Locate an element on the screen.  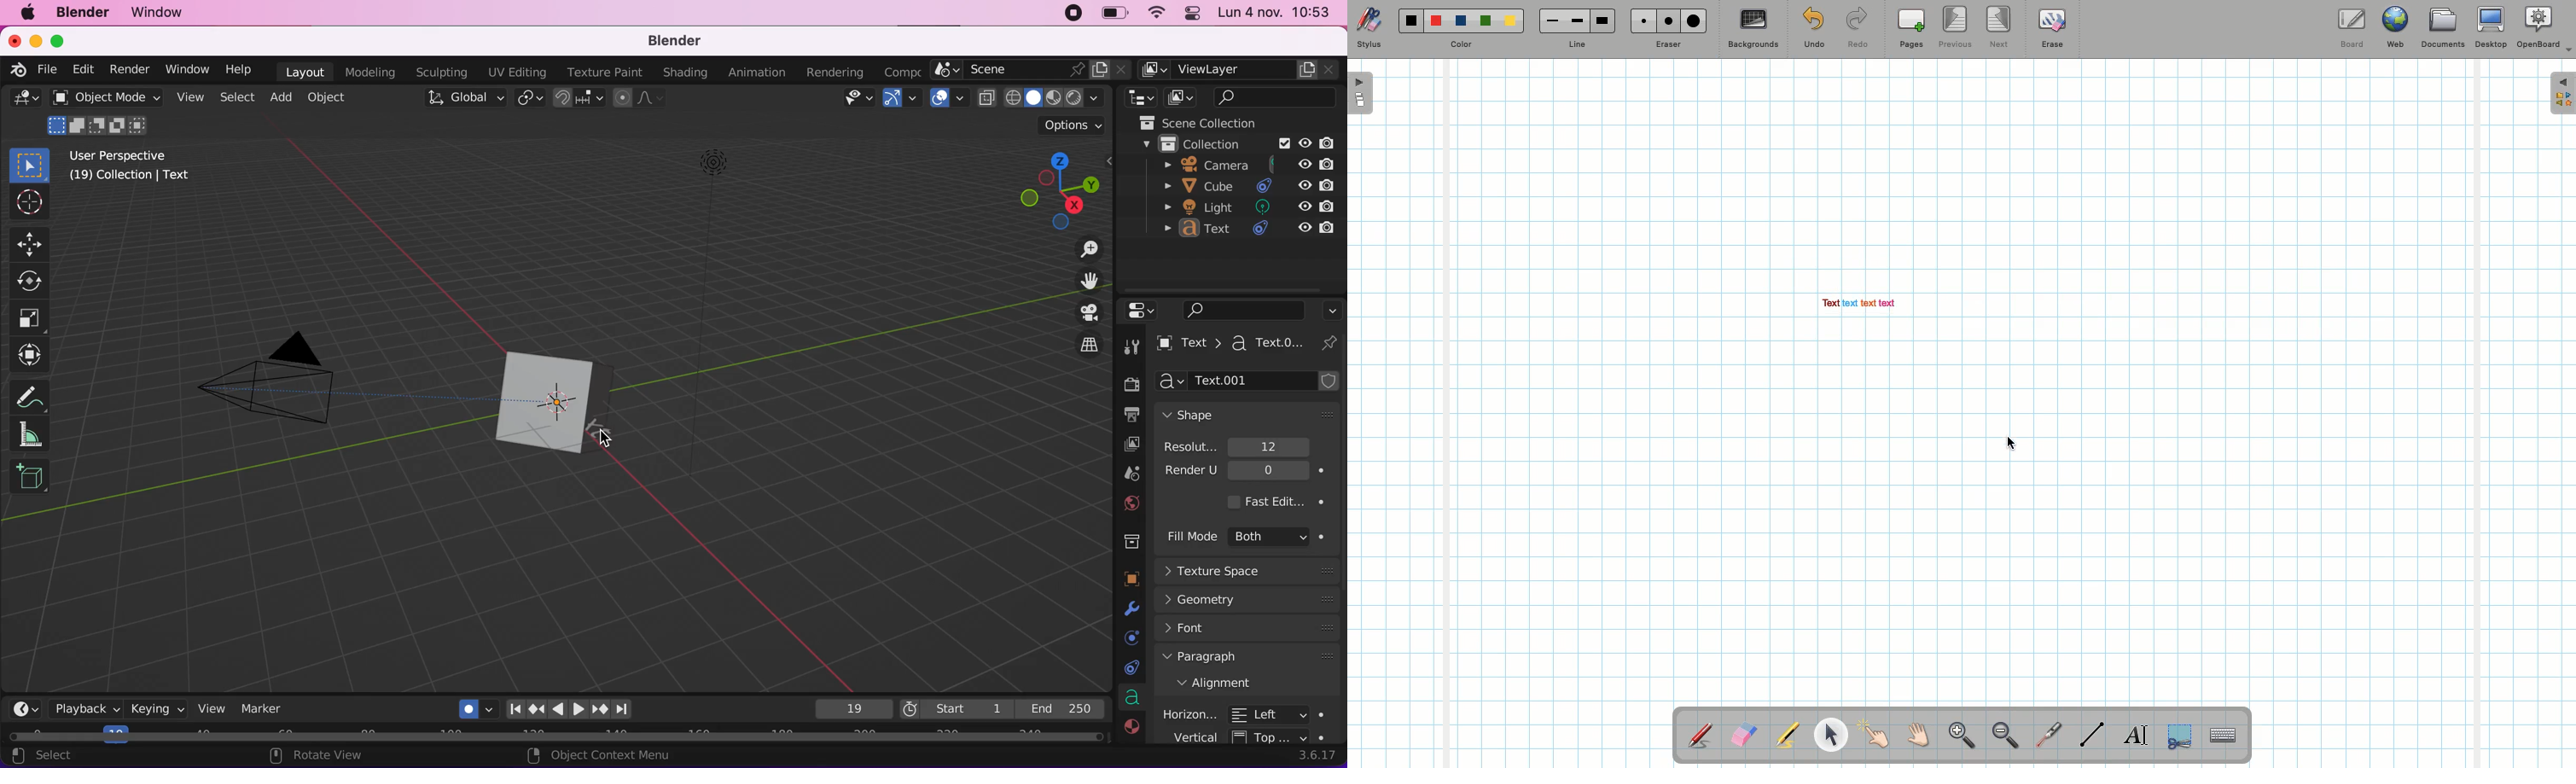
Grab is located at coordinates (1919, 737).